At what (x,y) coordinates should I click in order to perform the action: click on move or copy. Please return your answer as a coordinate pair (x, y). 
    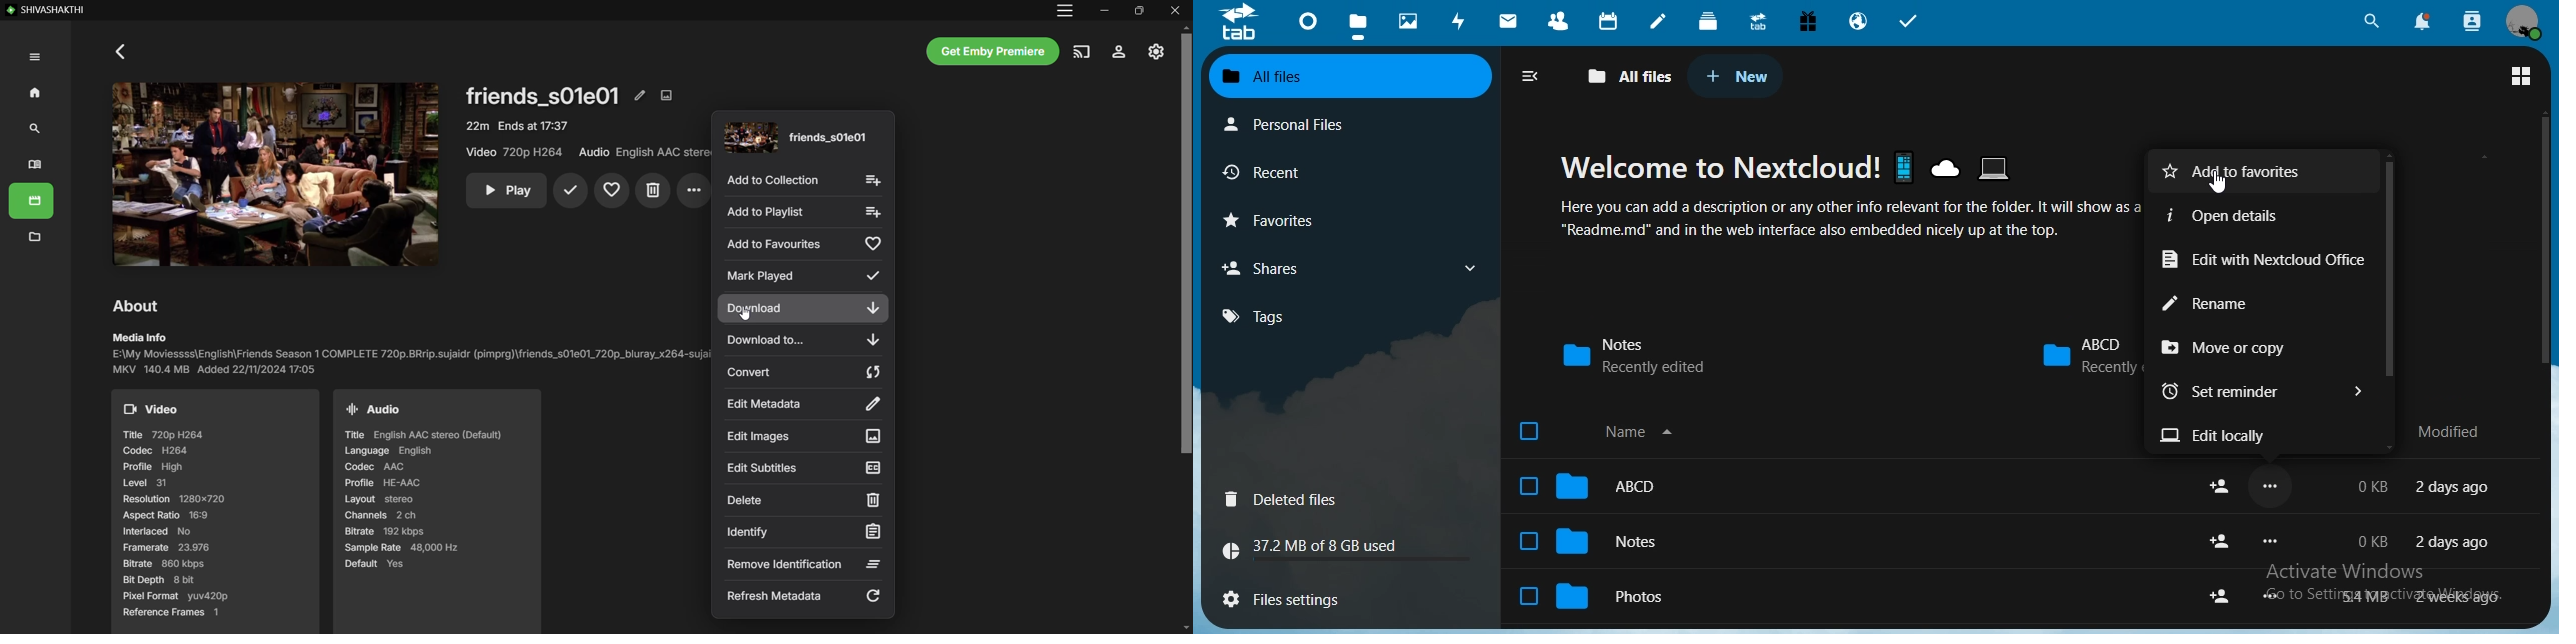
    Looking at the image, I should click on (2229, 349).